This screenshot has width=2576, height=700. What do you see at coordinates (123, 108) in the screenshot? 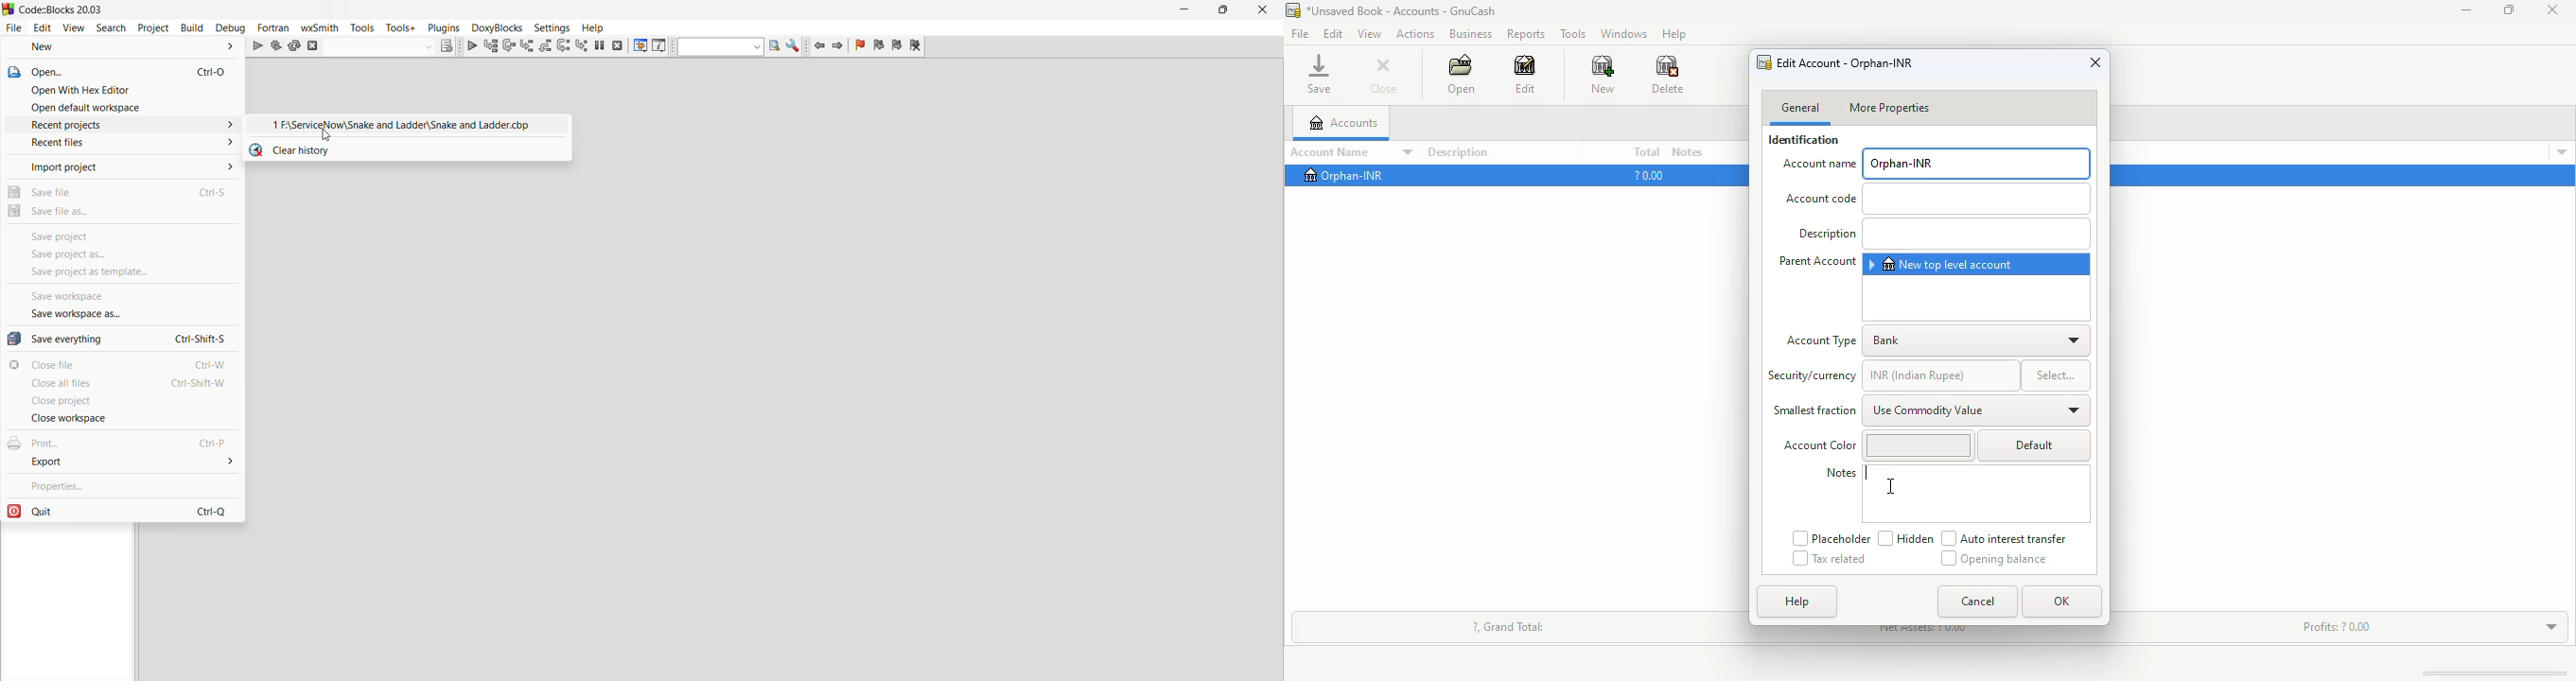
I see `open default workspace` at bounding box center [123, 108].